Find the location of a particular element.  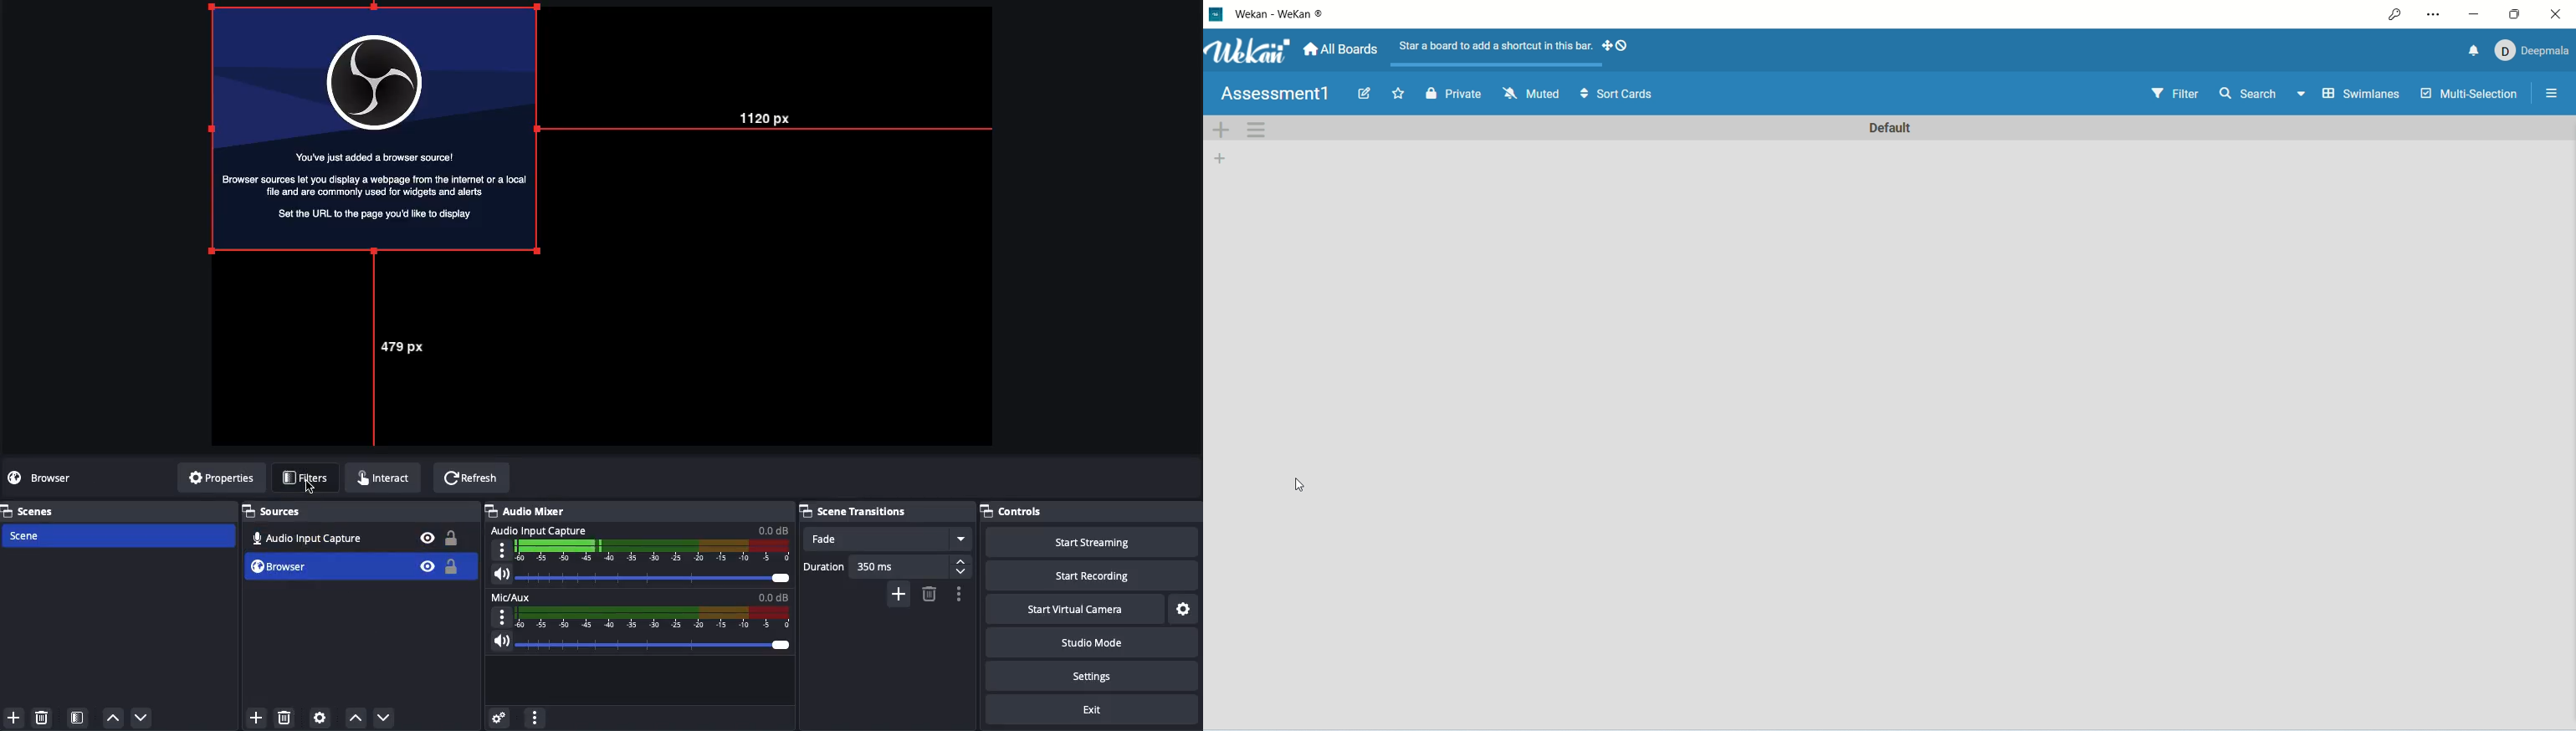

Studio is located at coordinates (1090, 642).